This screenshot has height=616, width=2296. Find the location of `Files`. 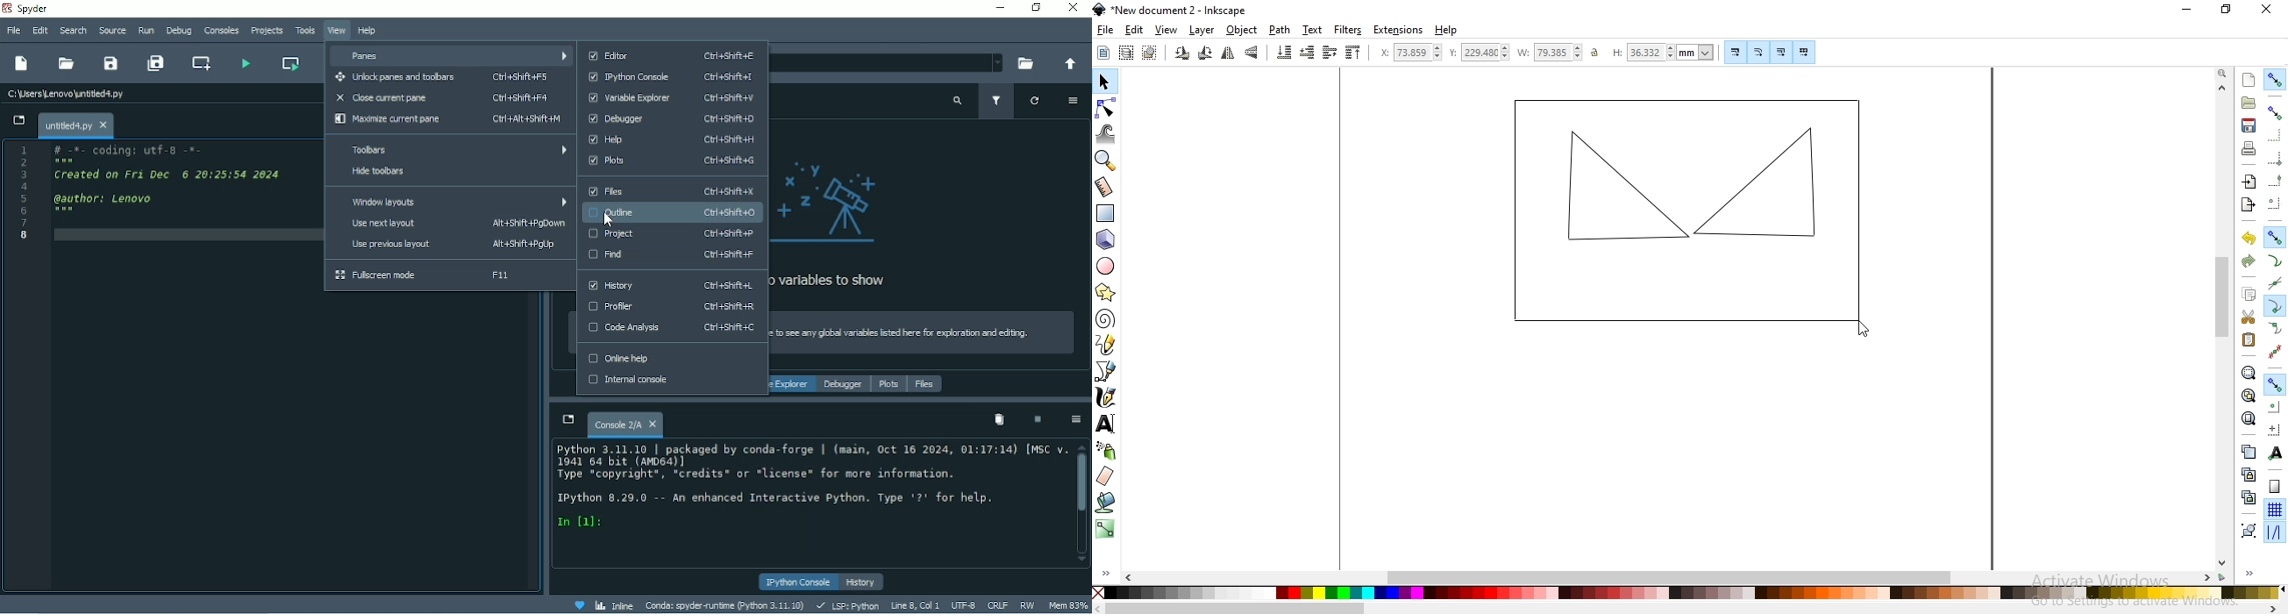

Files is located at coordinates (925, 384).